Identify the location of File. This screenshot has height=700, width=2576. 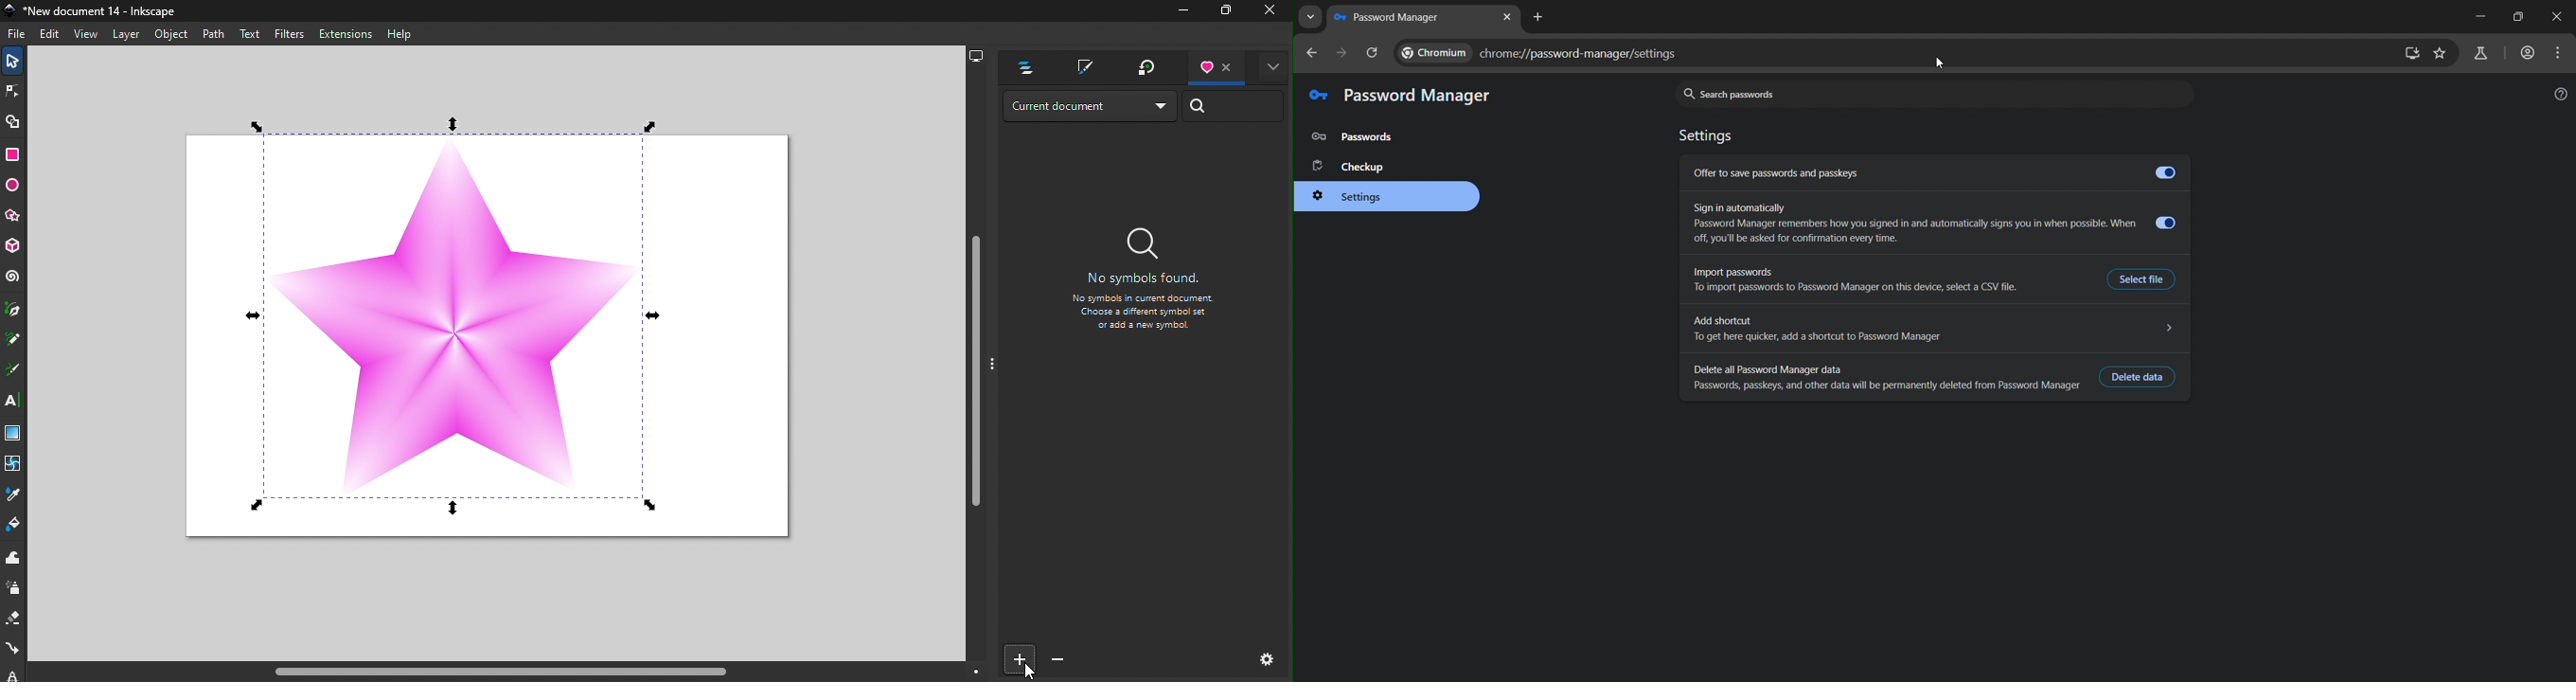
(19, 36).